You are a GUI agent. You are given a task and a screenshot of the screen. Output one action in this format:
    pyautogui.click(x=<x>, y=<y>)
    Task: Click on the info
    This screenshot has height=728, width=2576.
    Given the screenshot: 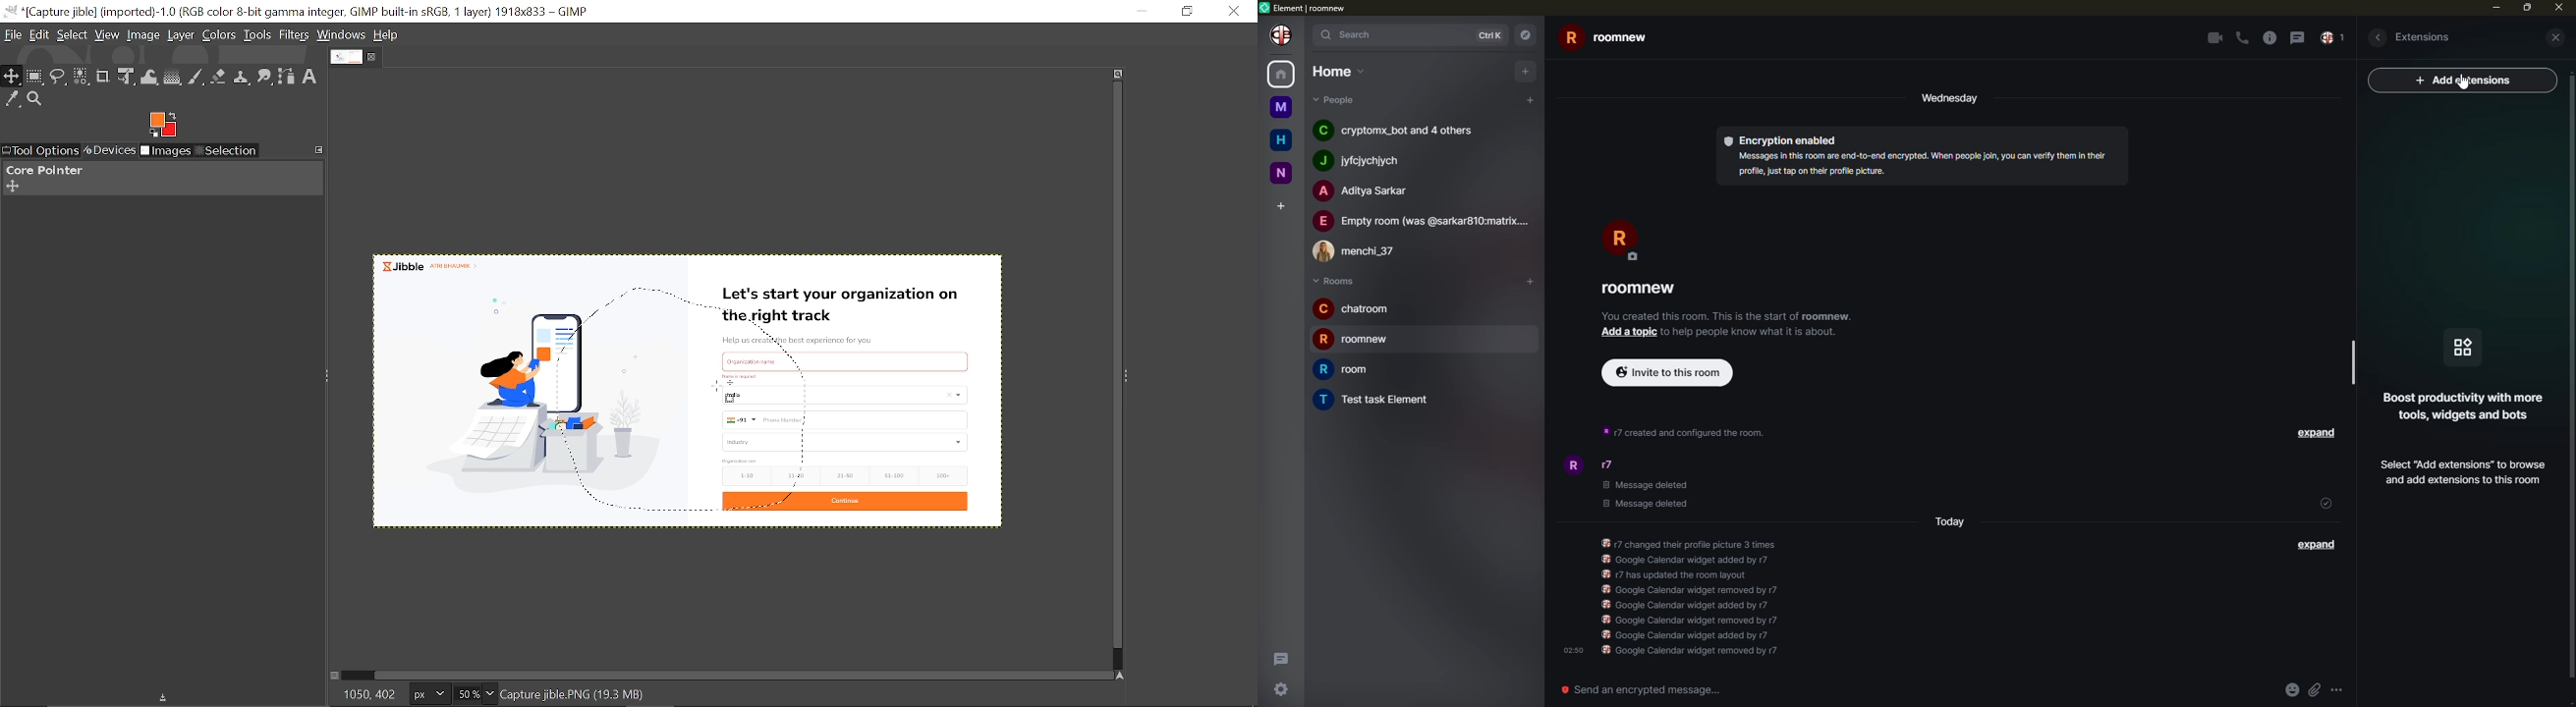 What is the action you would take?
    pyautogui.click(x=2461, y=406)
    